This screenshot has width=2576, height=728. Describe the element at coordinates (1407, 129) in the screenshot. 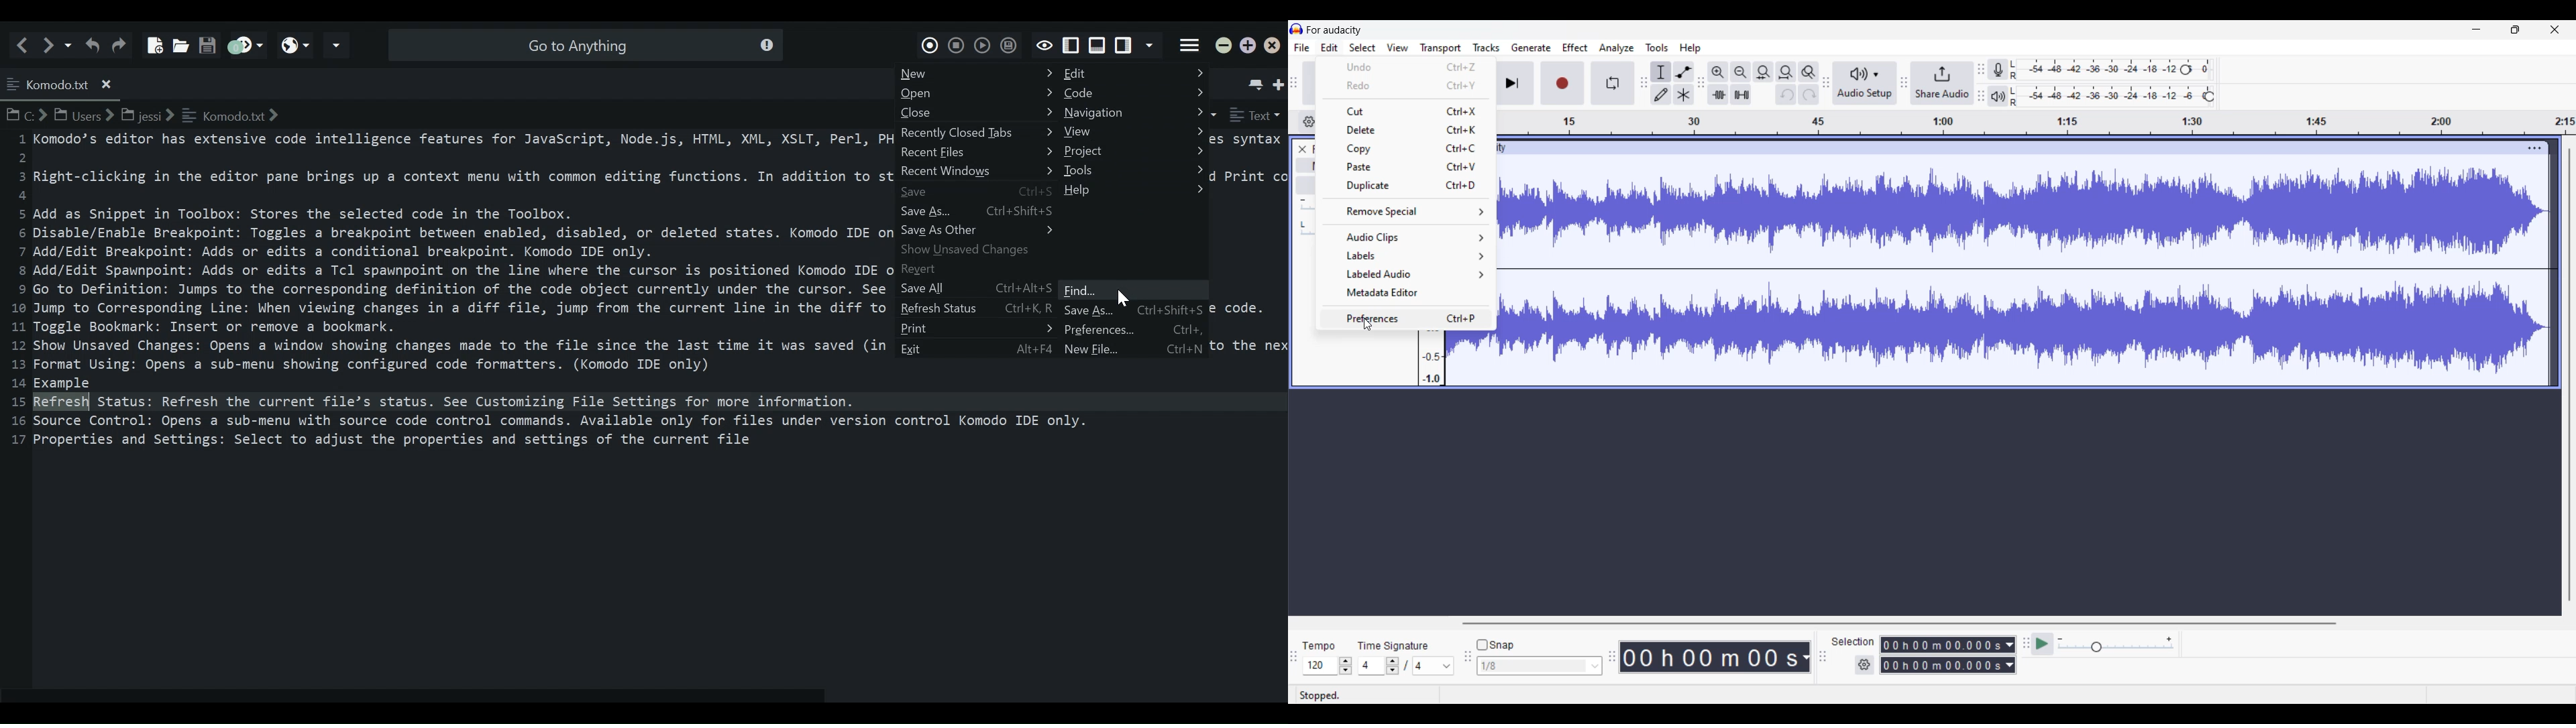

I see `Delete` at that location.